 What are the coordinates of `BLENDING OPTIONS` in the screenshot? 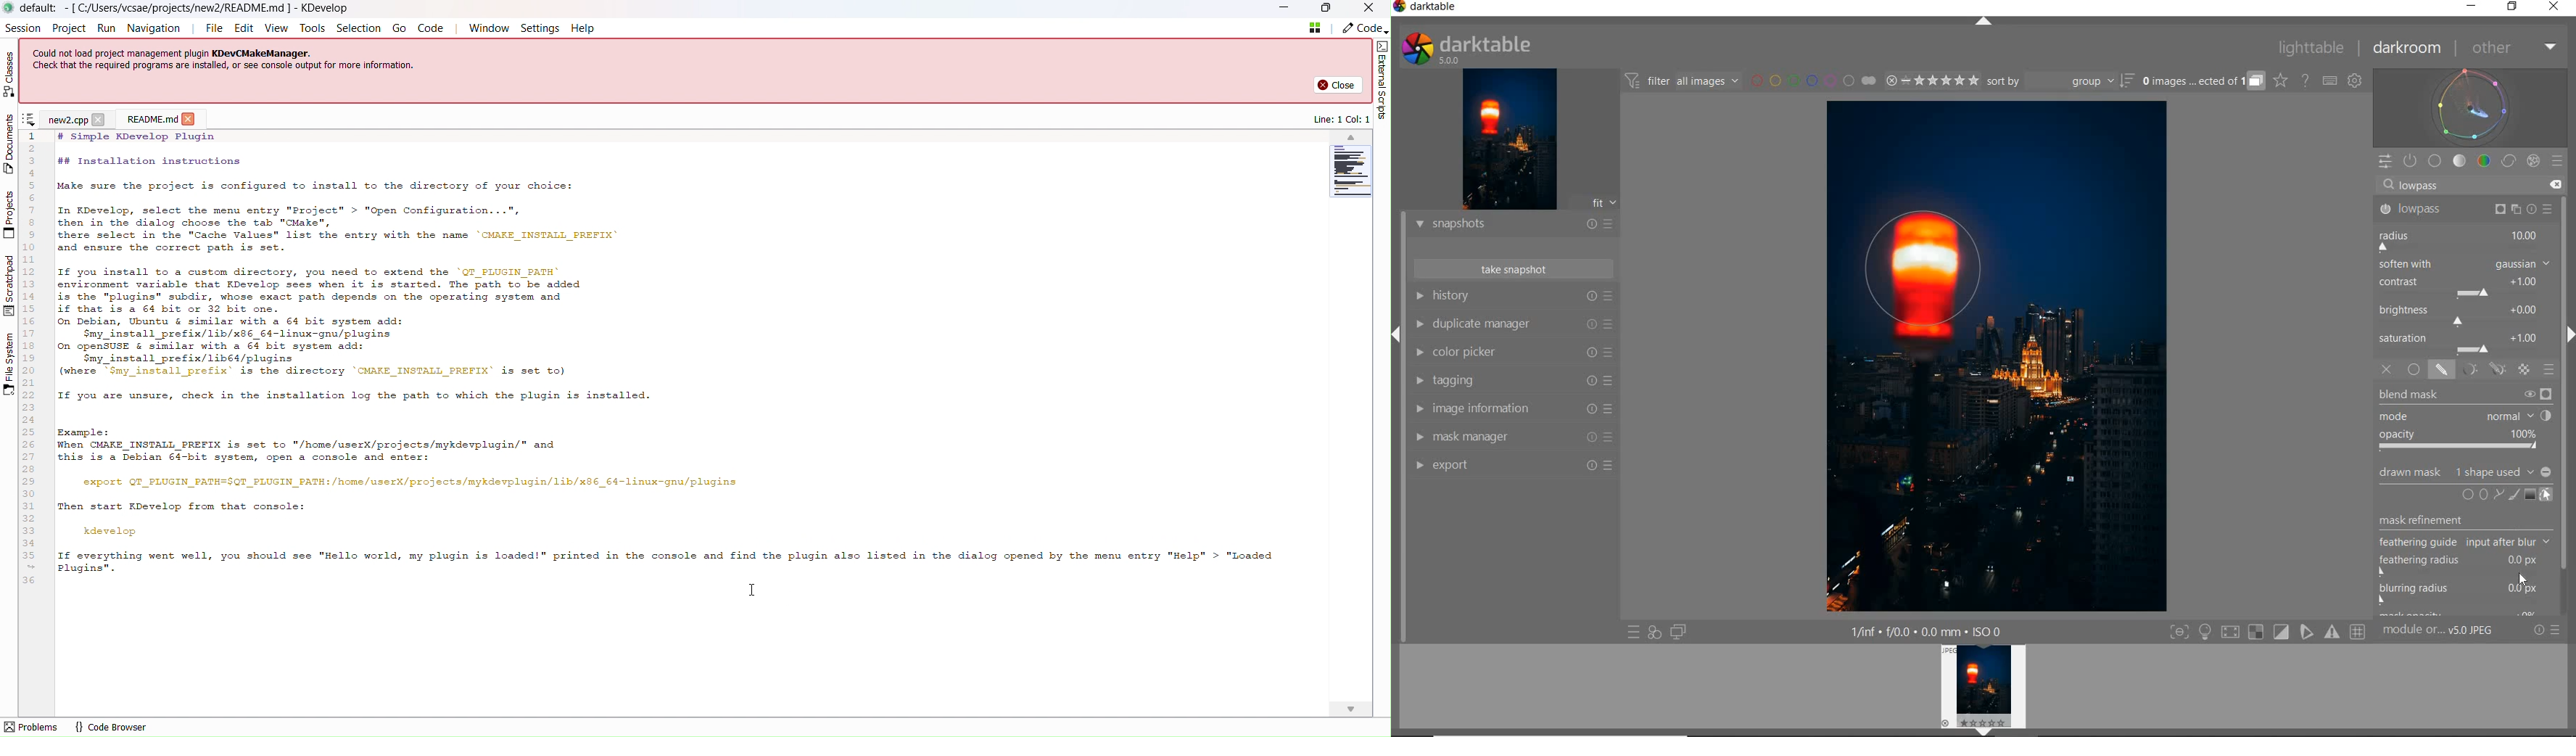 It's located at (2551, 370).